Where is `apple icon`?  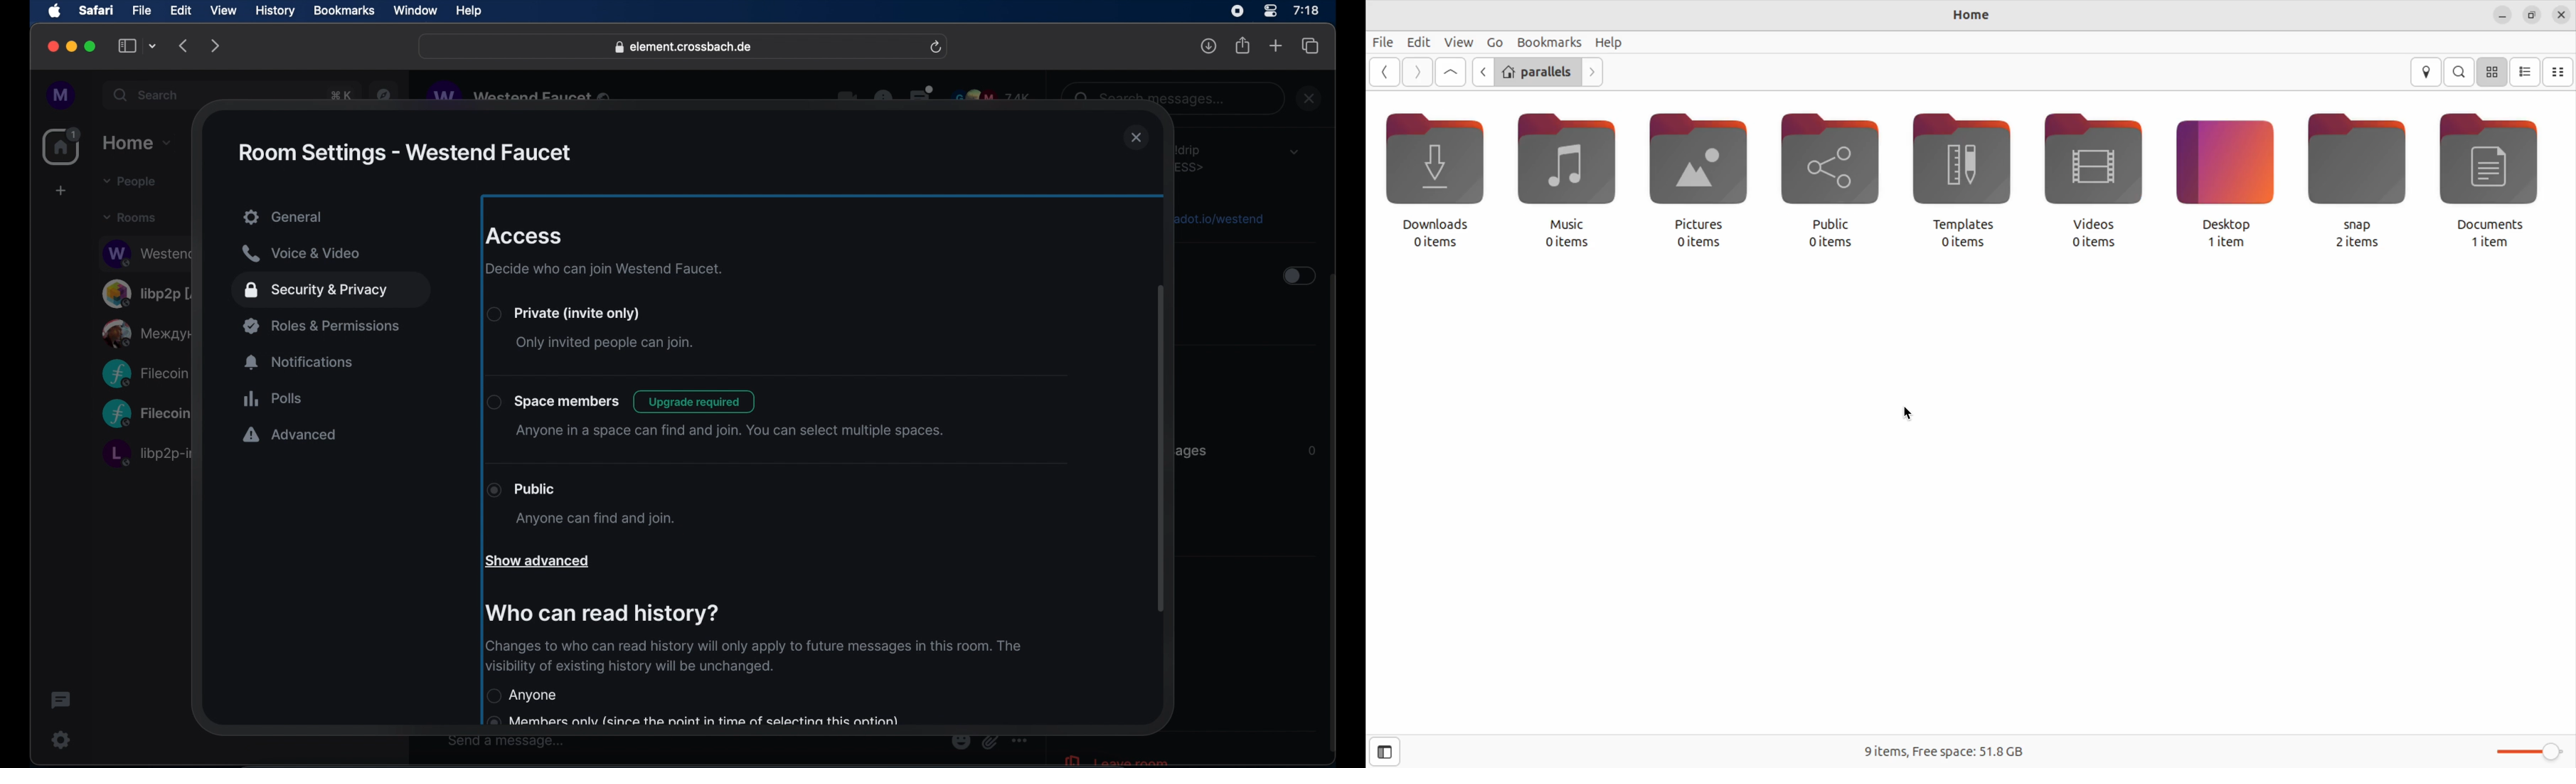 apple icon is located at coordinates (55, 11).